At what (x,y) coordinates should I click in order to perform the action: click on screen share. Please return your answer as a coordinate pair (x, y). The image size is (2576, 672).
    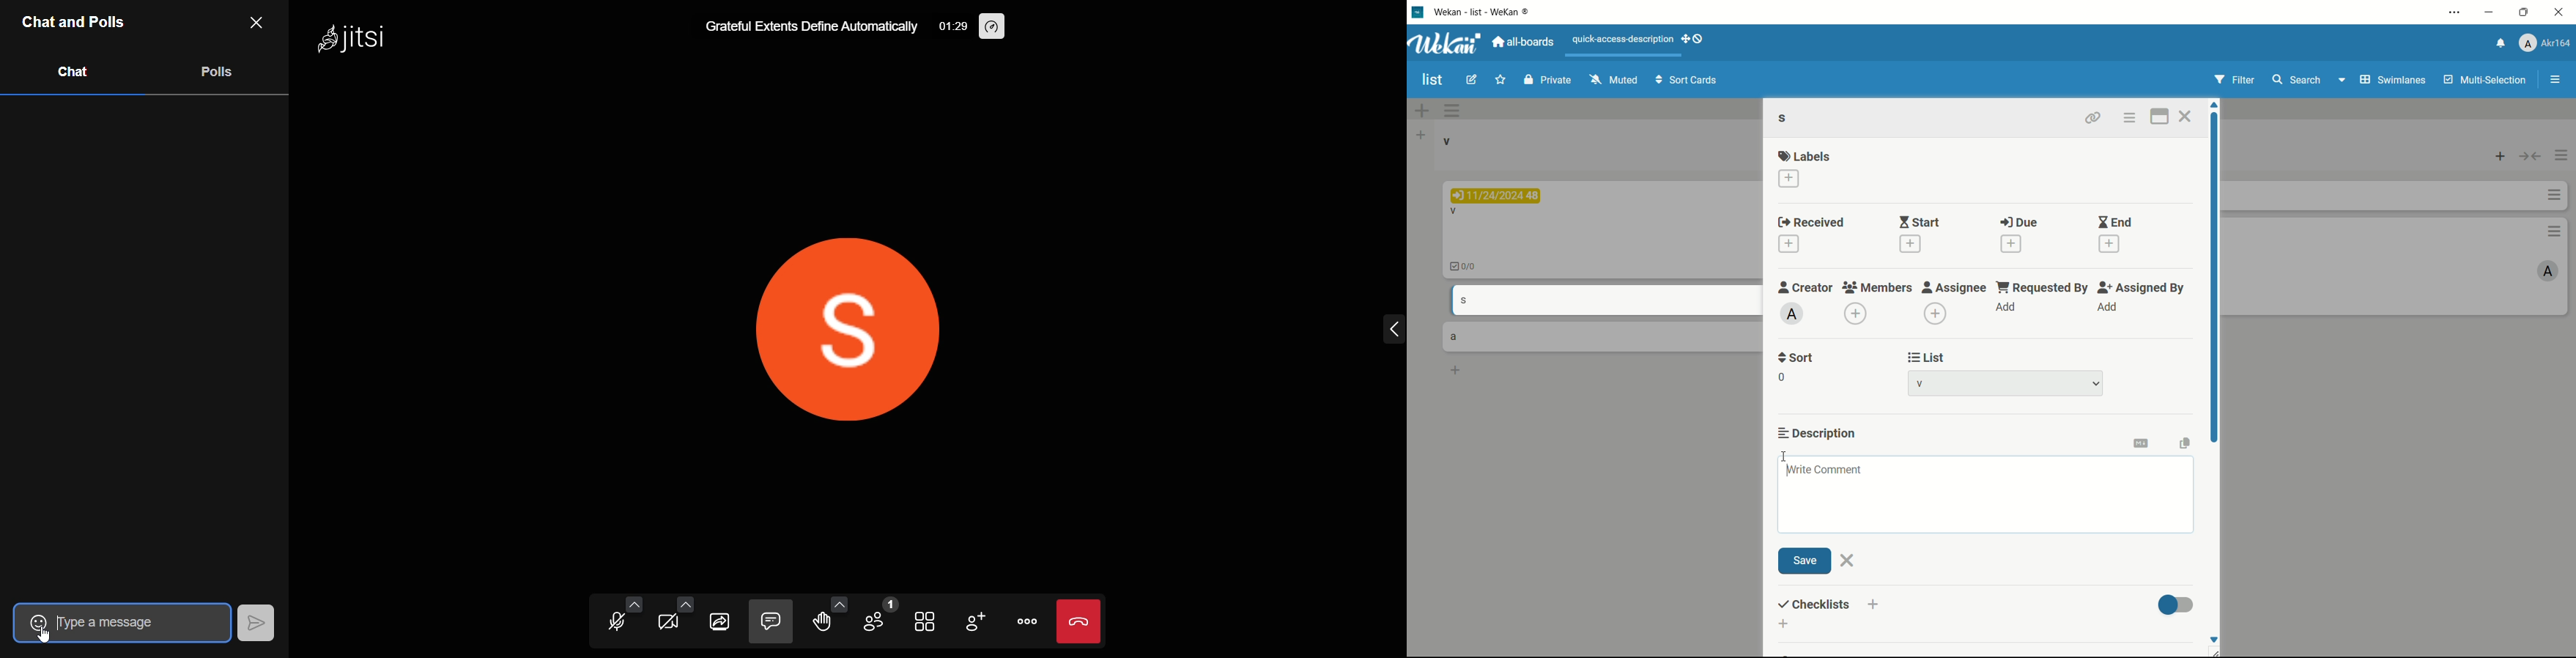
    Looking at the image, I should click on (722, 621).